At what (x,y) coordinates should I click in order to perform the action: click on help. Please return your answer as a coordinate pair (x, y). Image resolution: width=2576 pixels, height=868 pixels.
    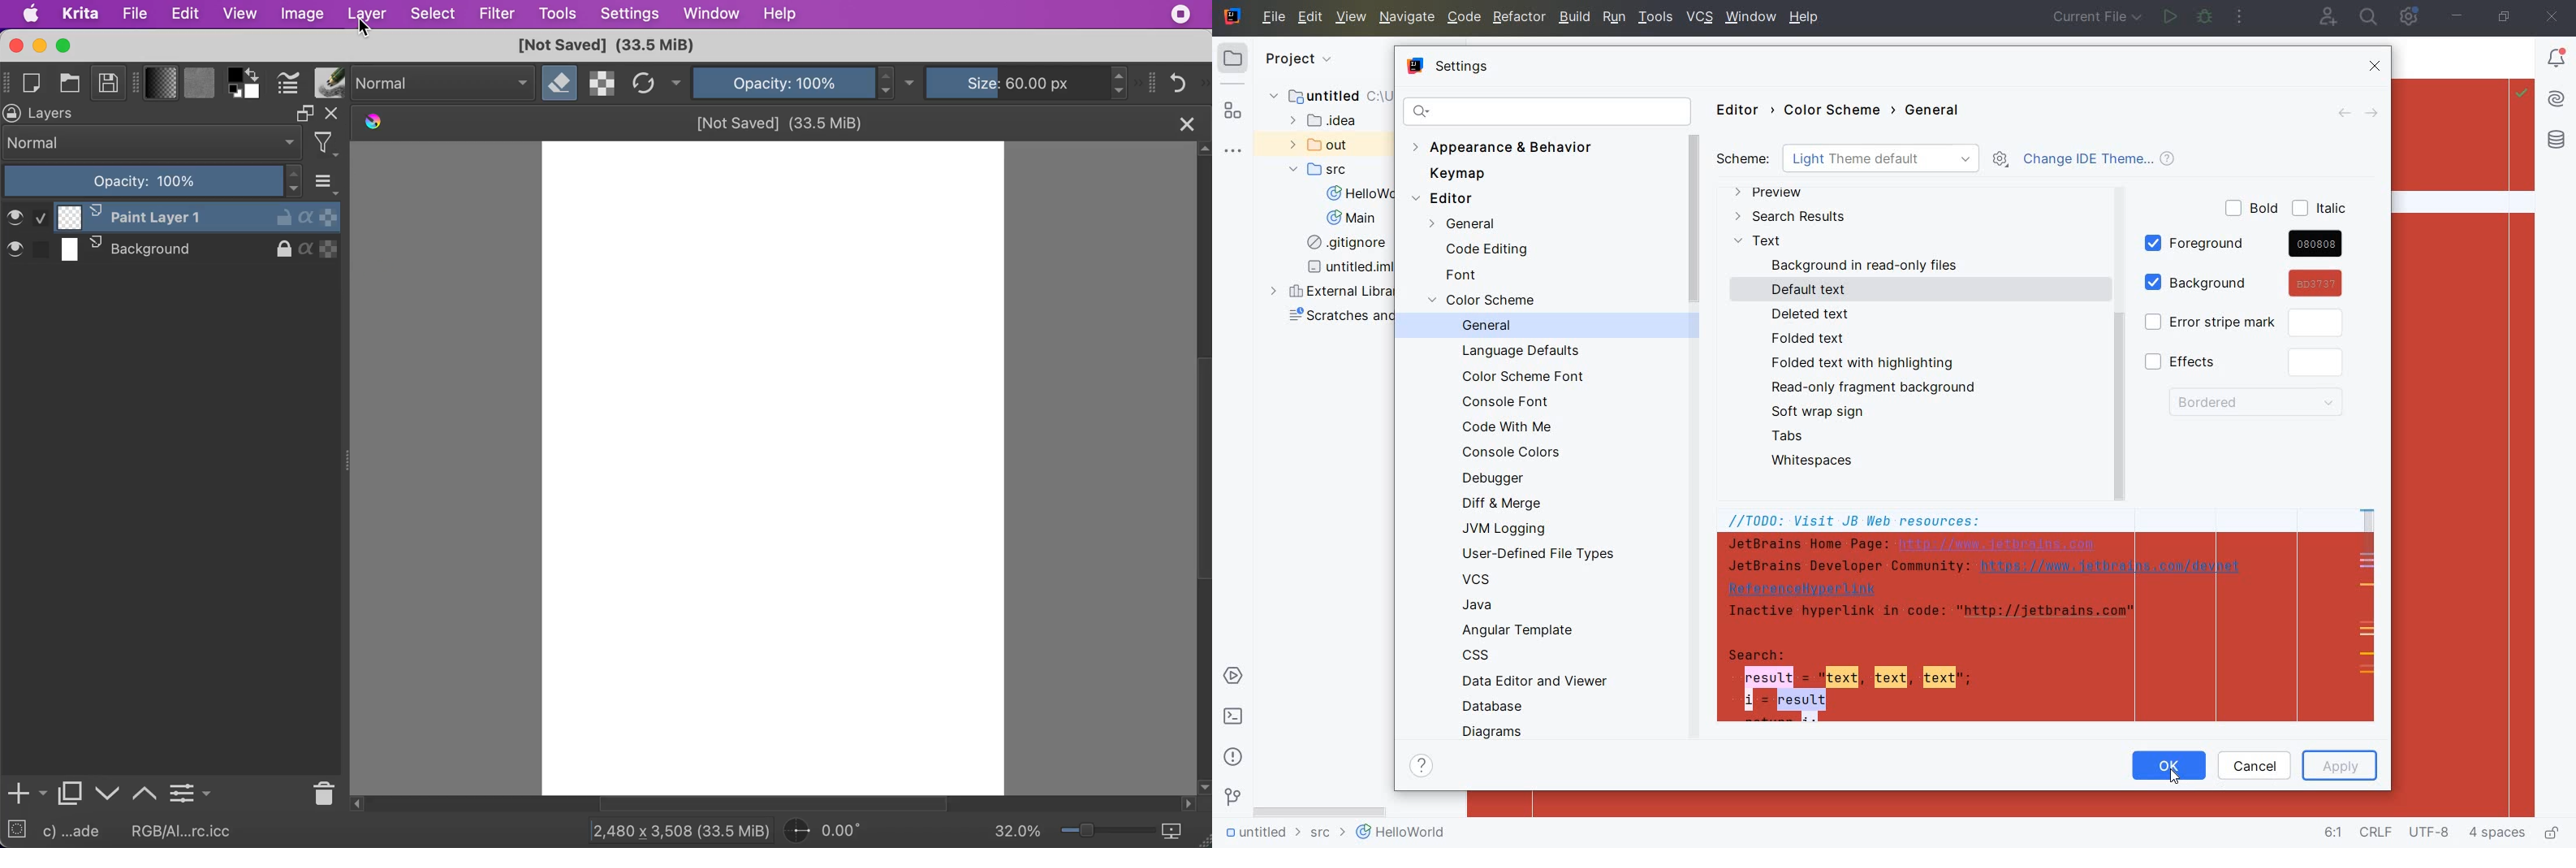
    Looking at the image, I should click on (783, 13).